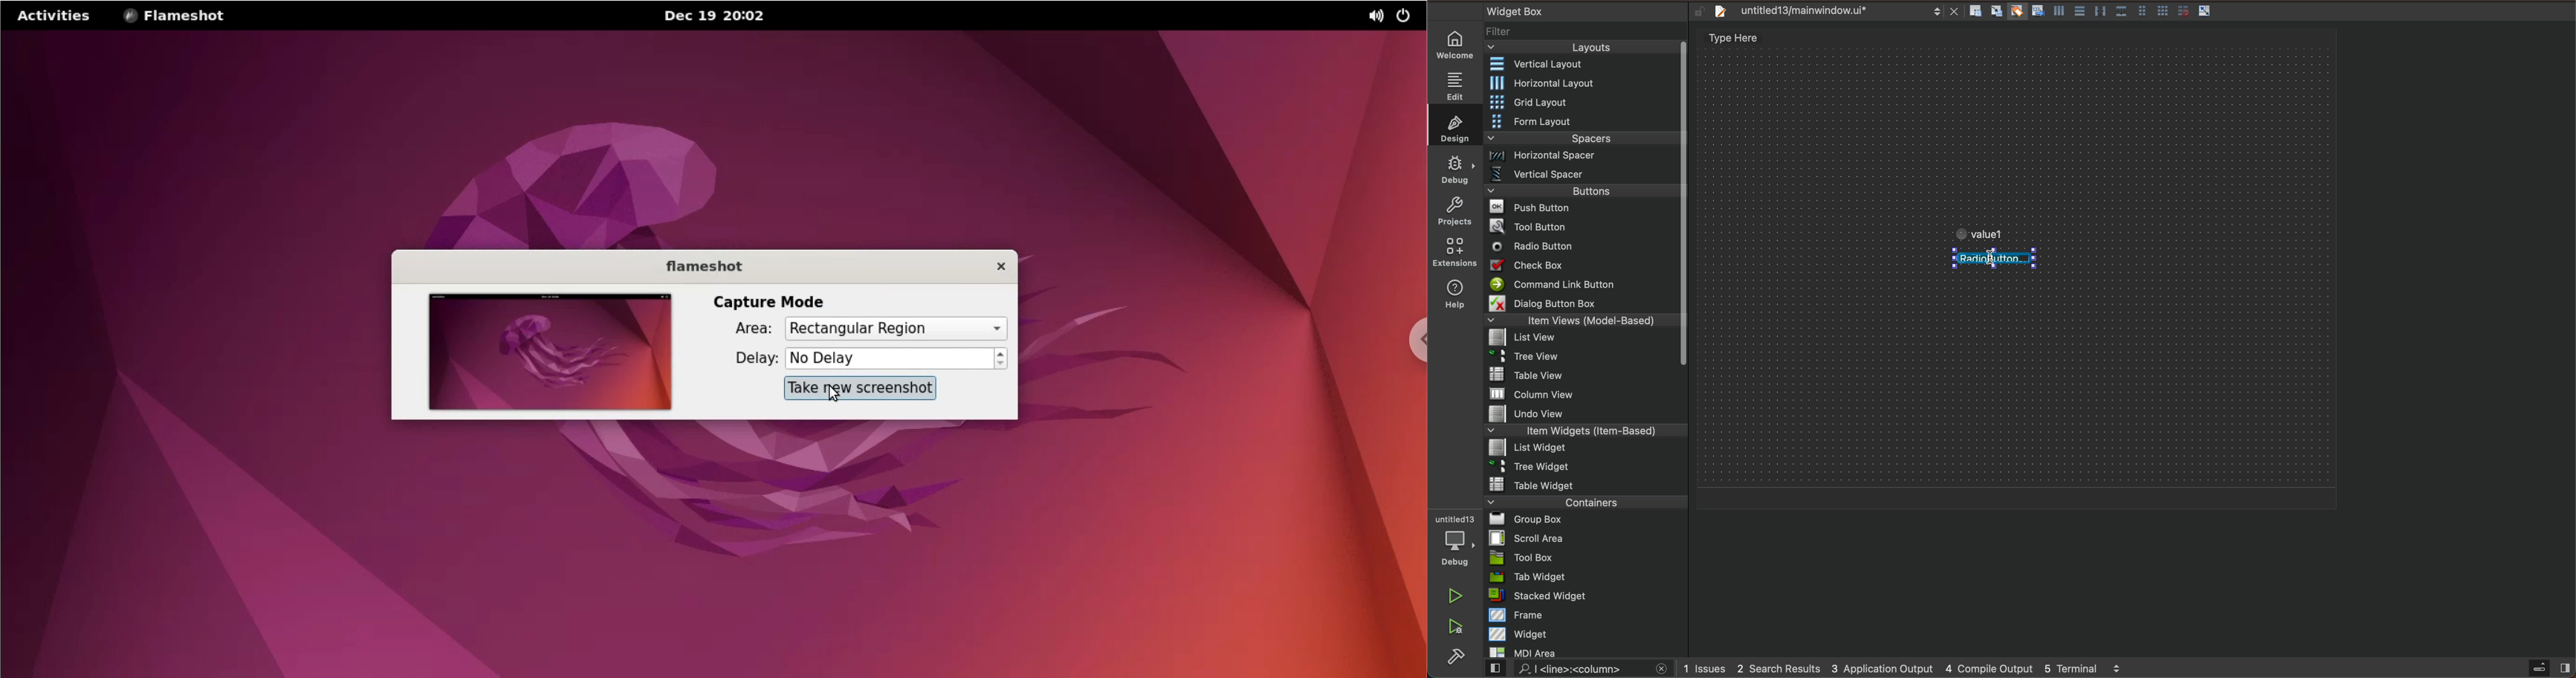 This screenshot has width=2576, height=700. What do you see at coordinates (1994, 226) in the screenshot?
I see `start typing` at bounding box center [1994, 226].